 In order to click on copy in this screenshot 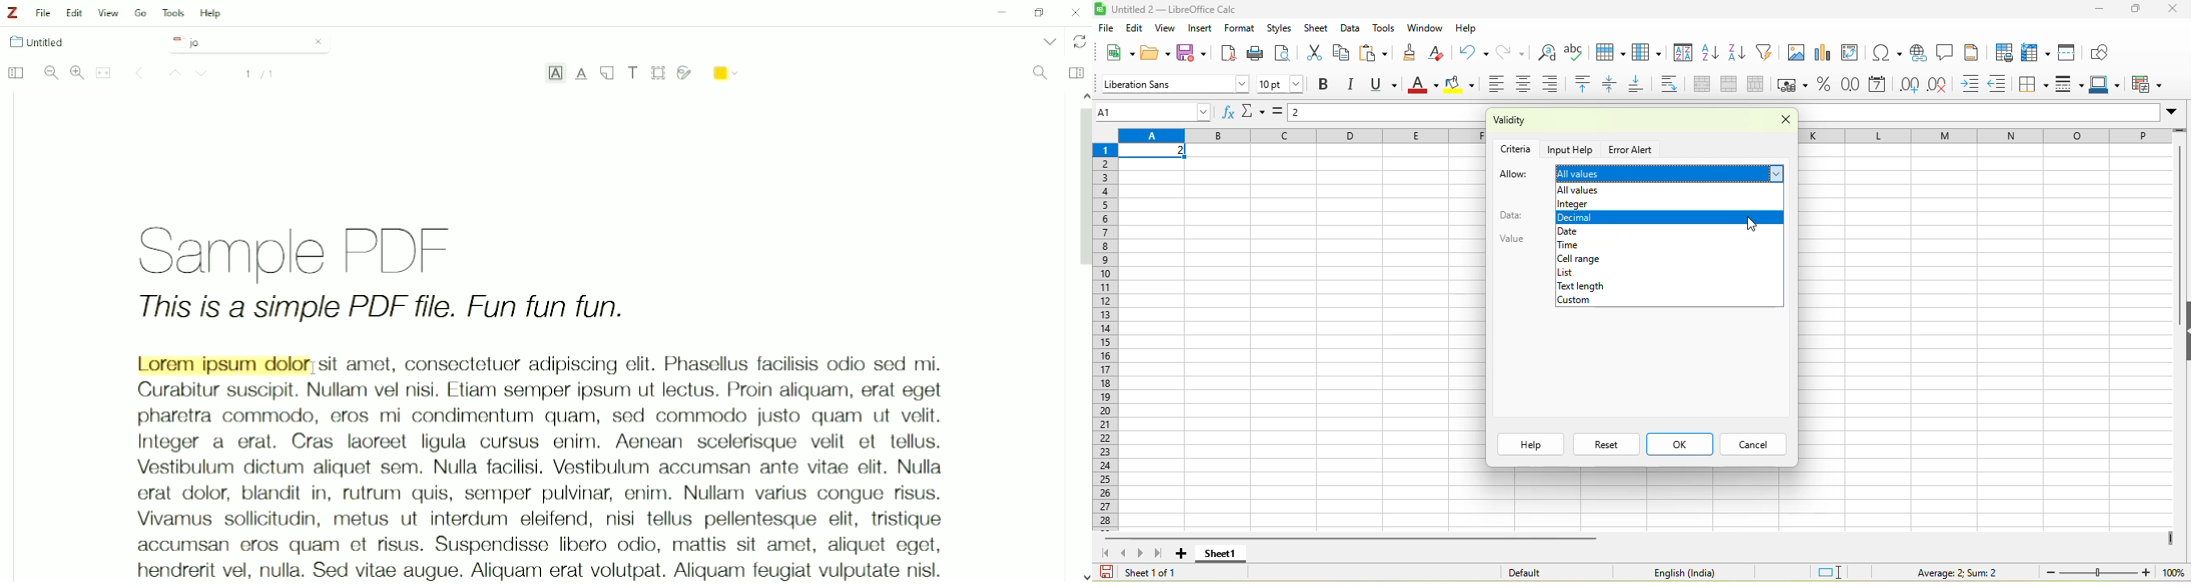, I will do `click(1342, 52)`.